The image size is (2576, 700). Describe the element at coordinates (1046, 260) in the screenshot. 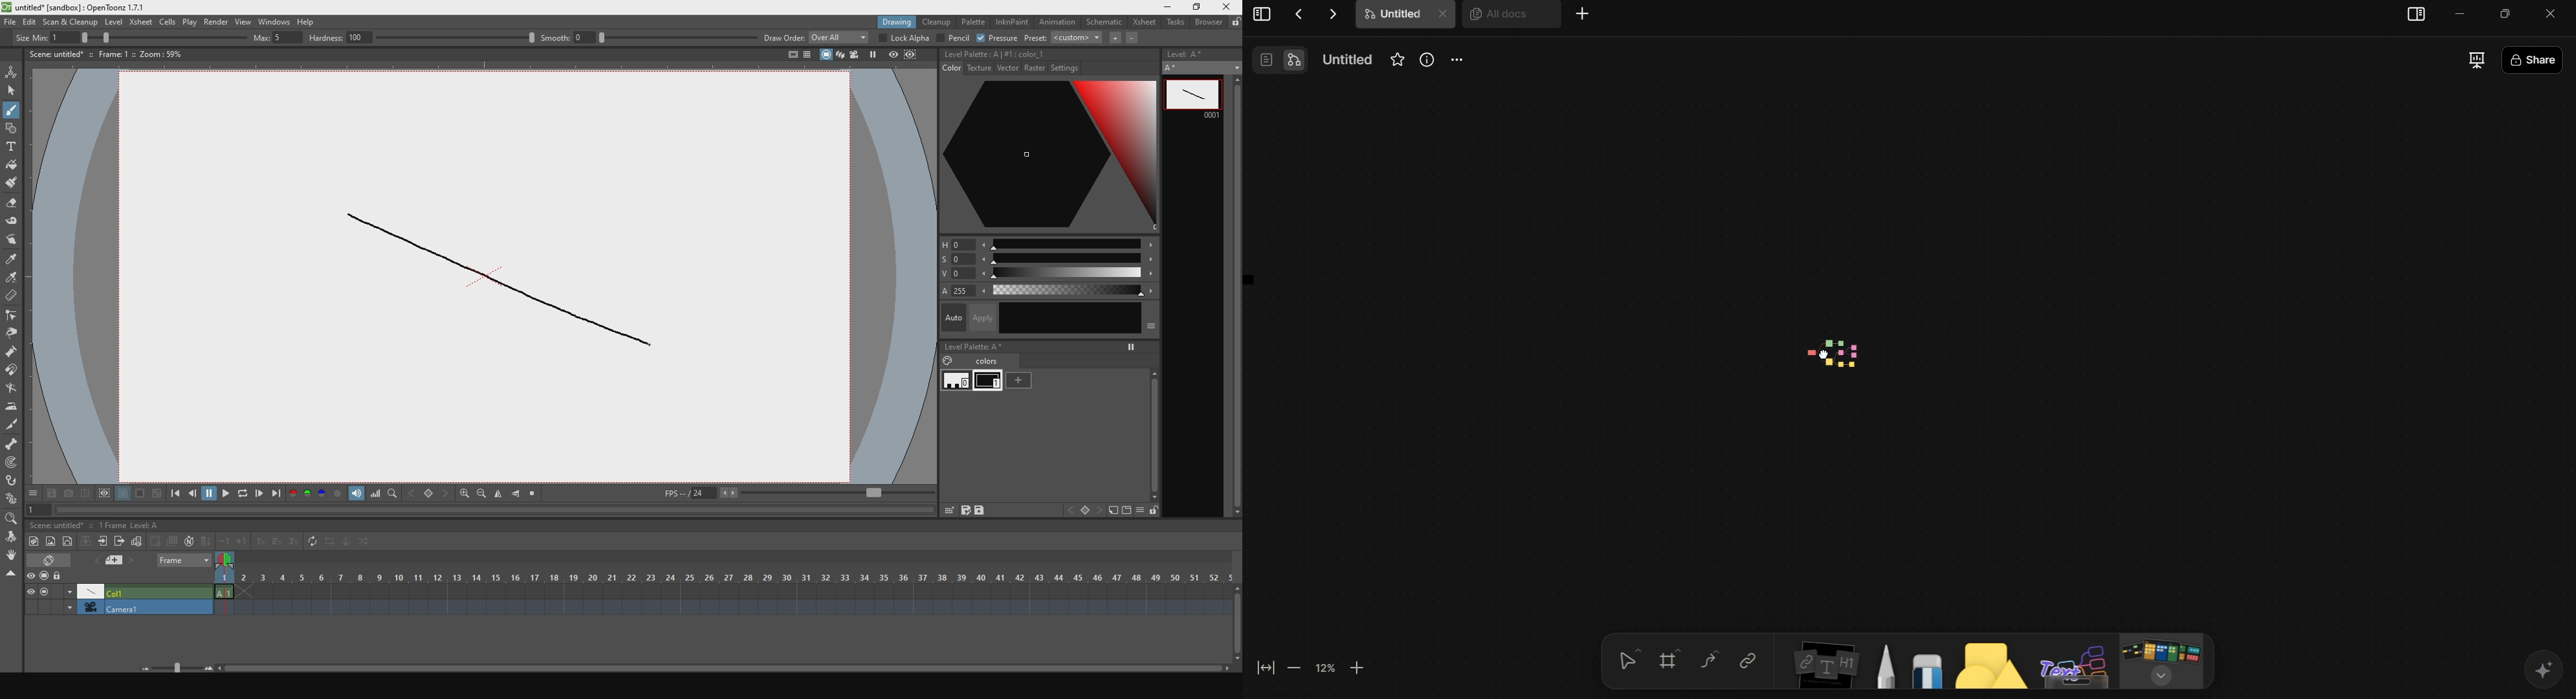

I see `saturation` at that location.